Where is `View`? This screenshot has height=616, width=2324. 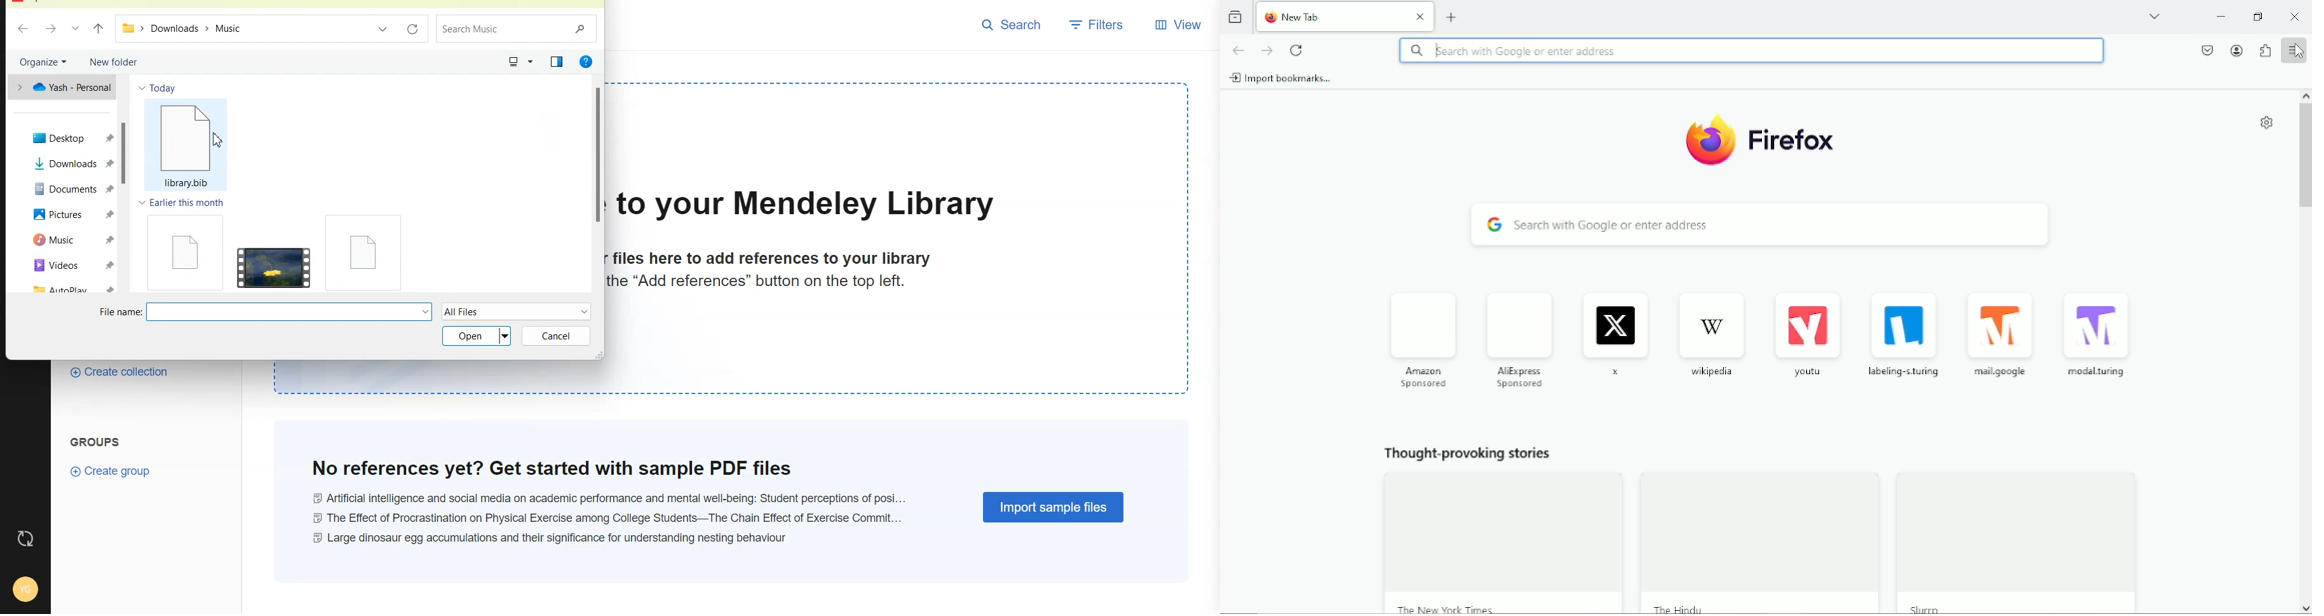
View is located at coordinates (1176, 25).